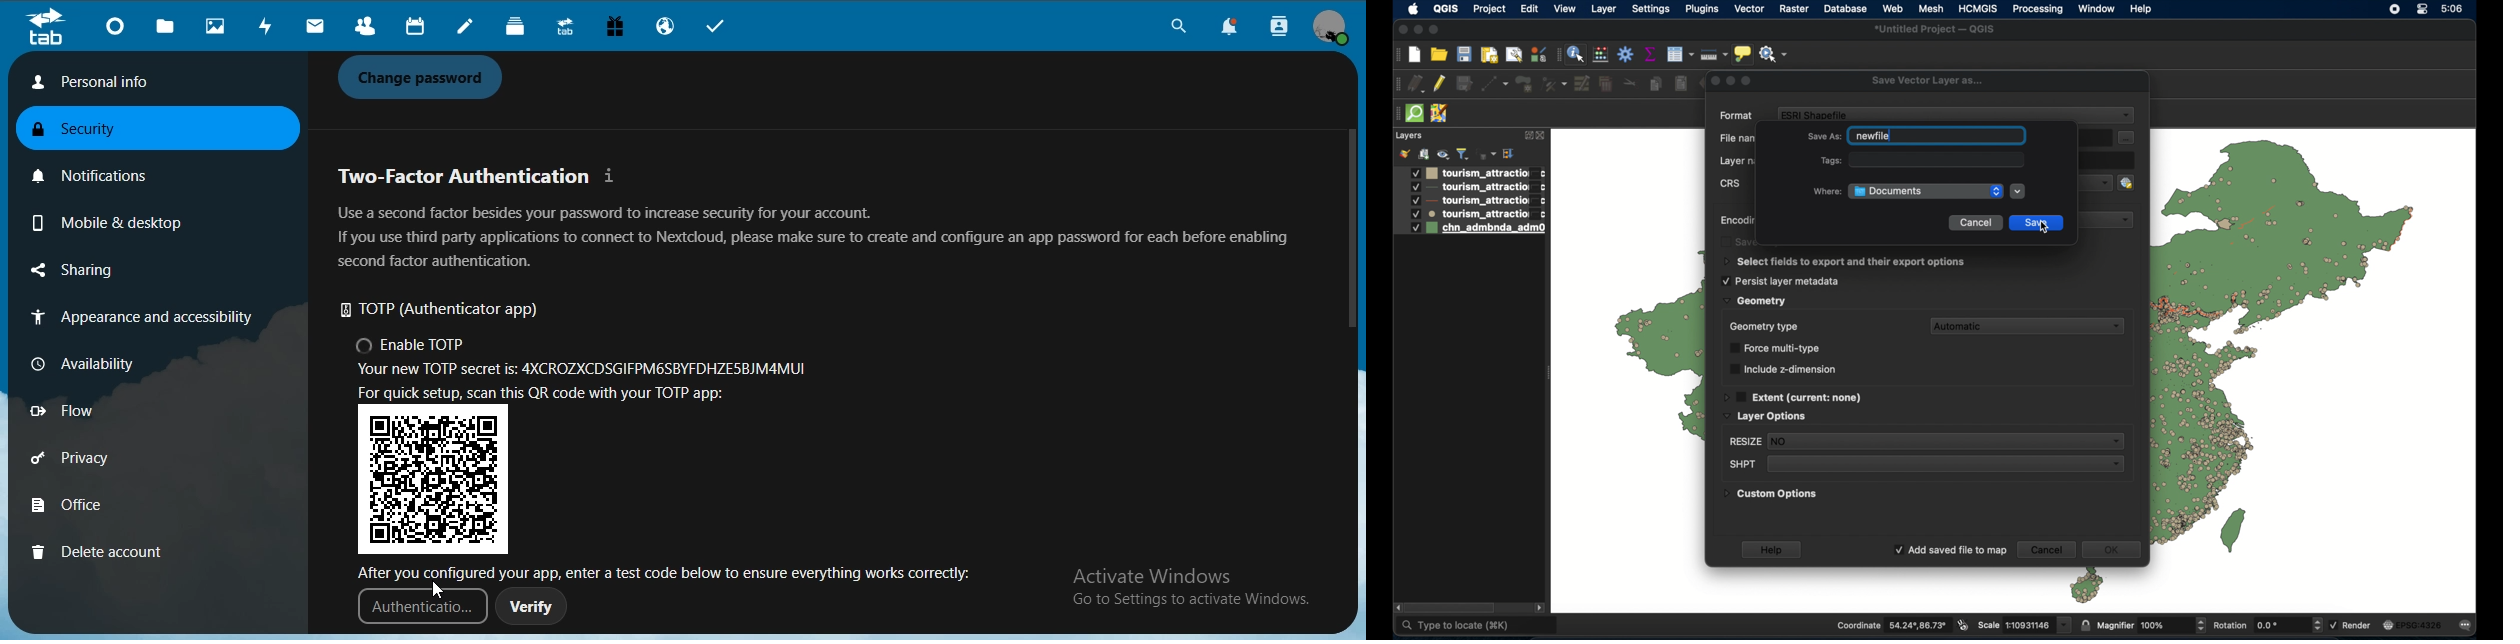 The image size is (2520, 644). I want to click on HCMGIS, so click(1979, 8).